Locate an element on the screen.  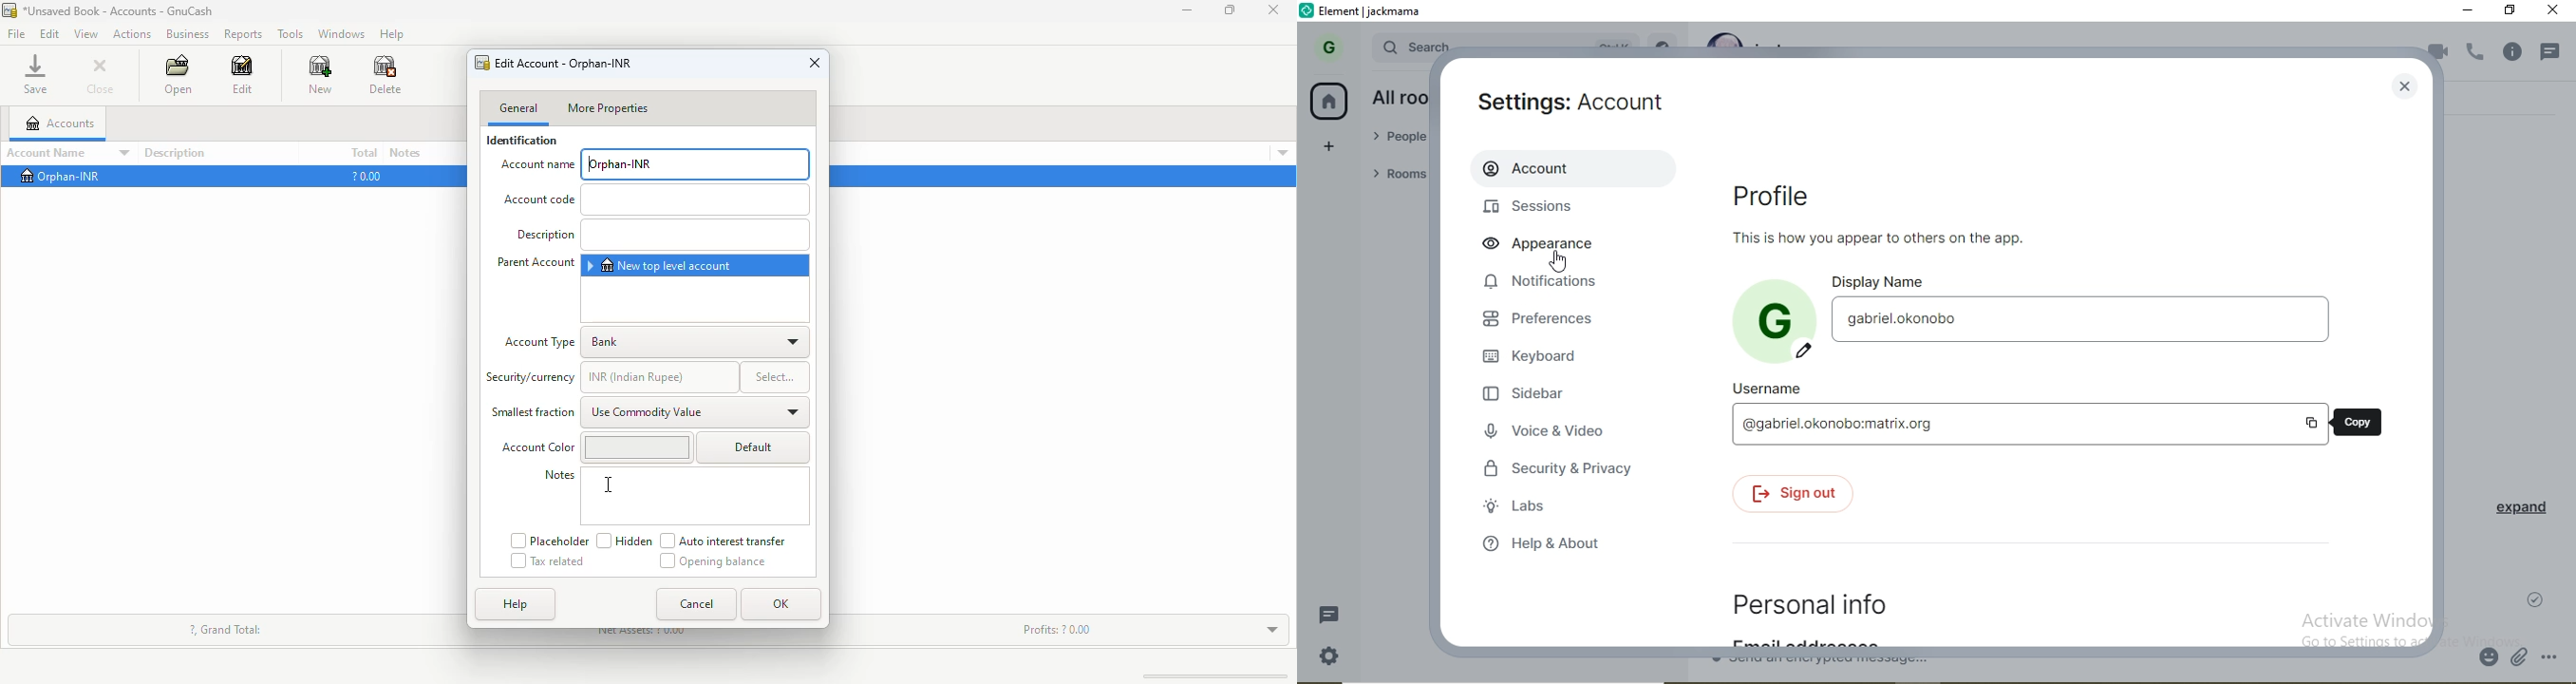
logo is located at coordinates (1308, 11).